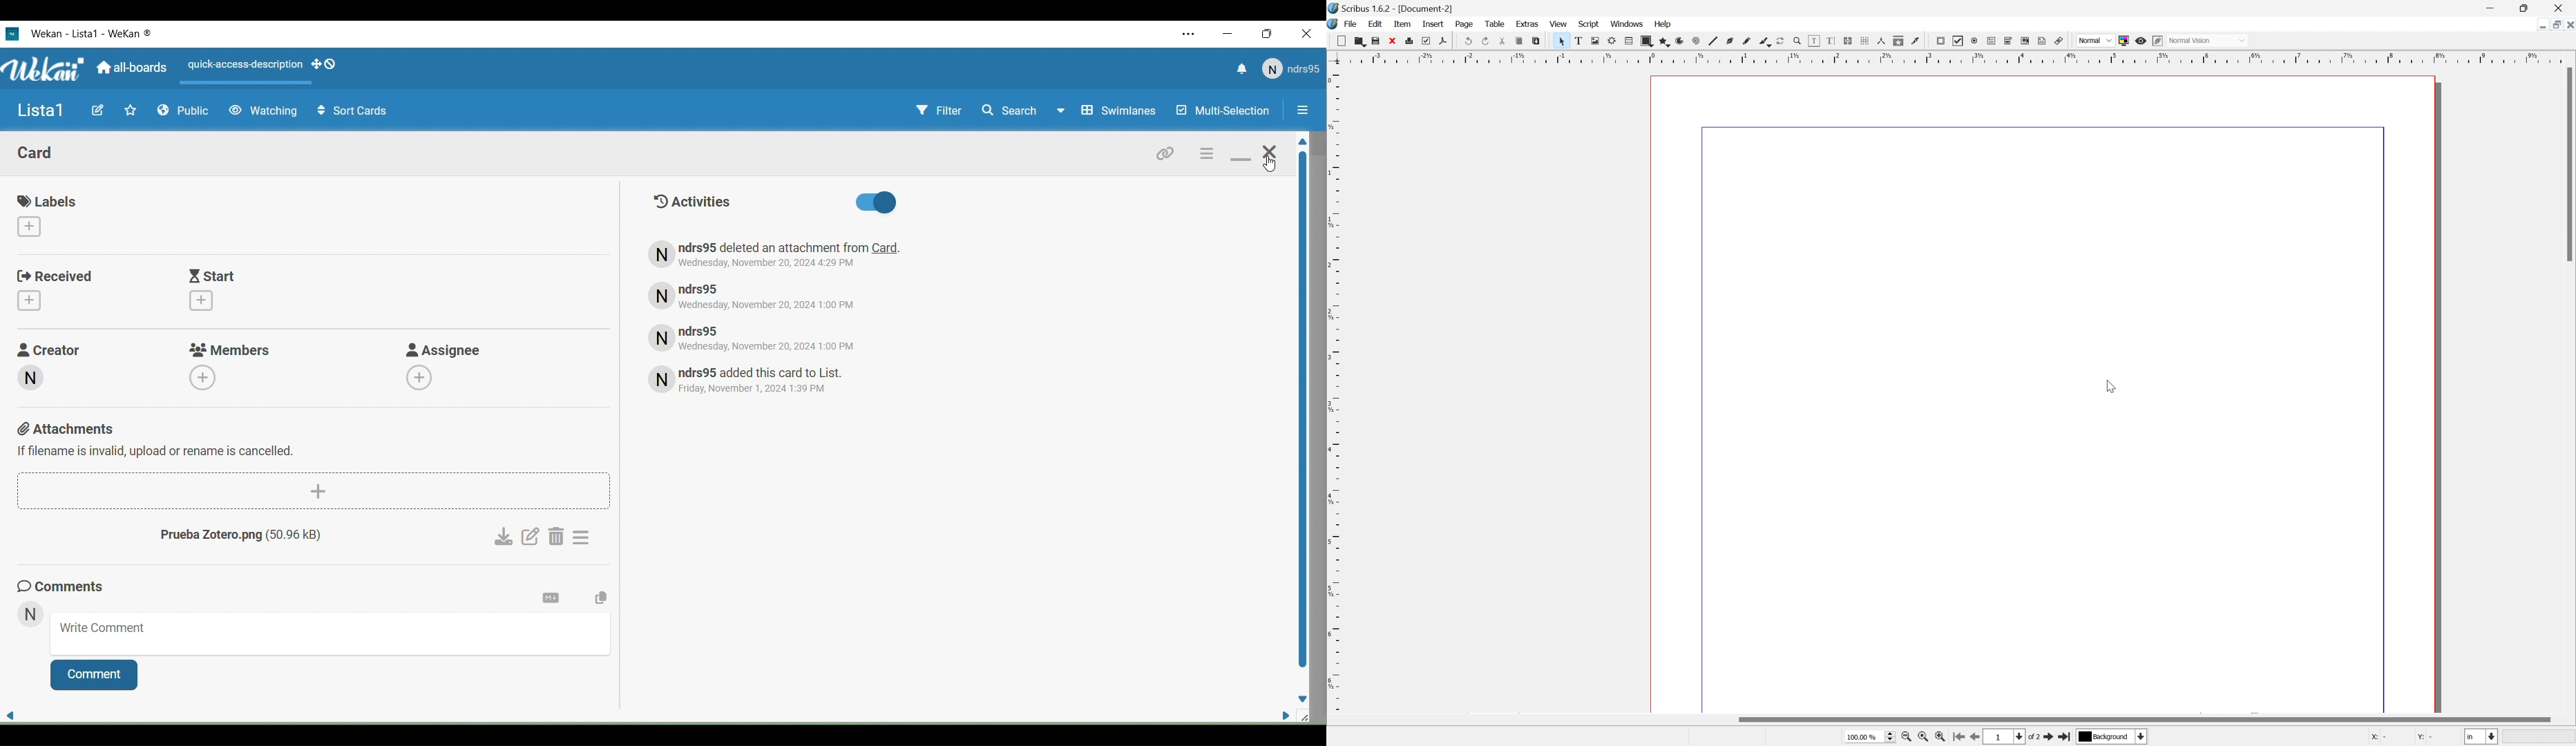 The height and width of the screenshot is (756, 2576). I want to click on Card, so click(36, 152).